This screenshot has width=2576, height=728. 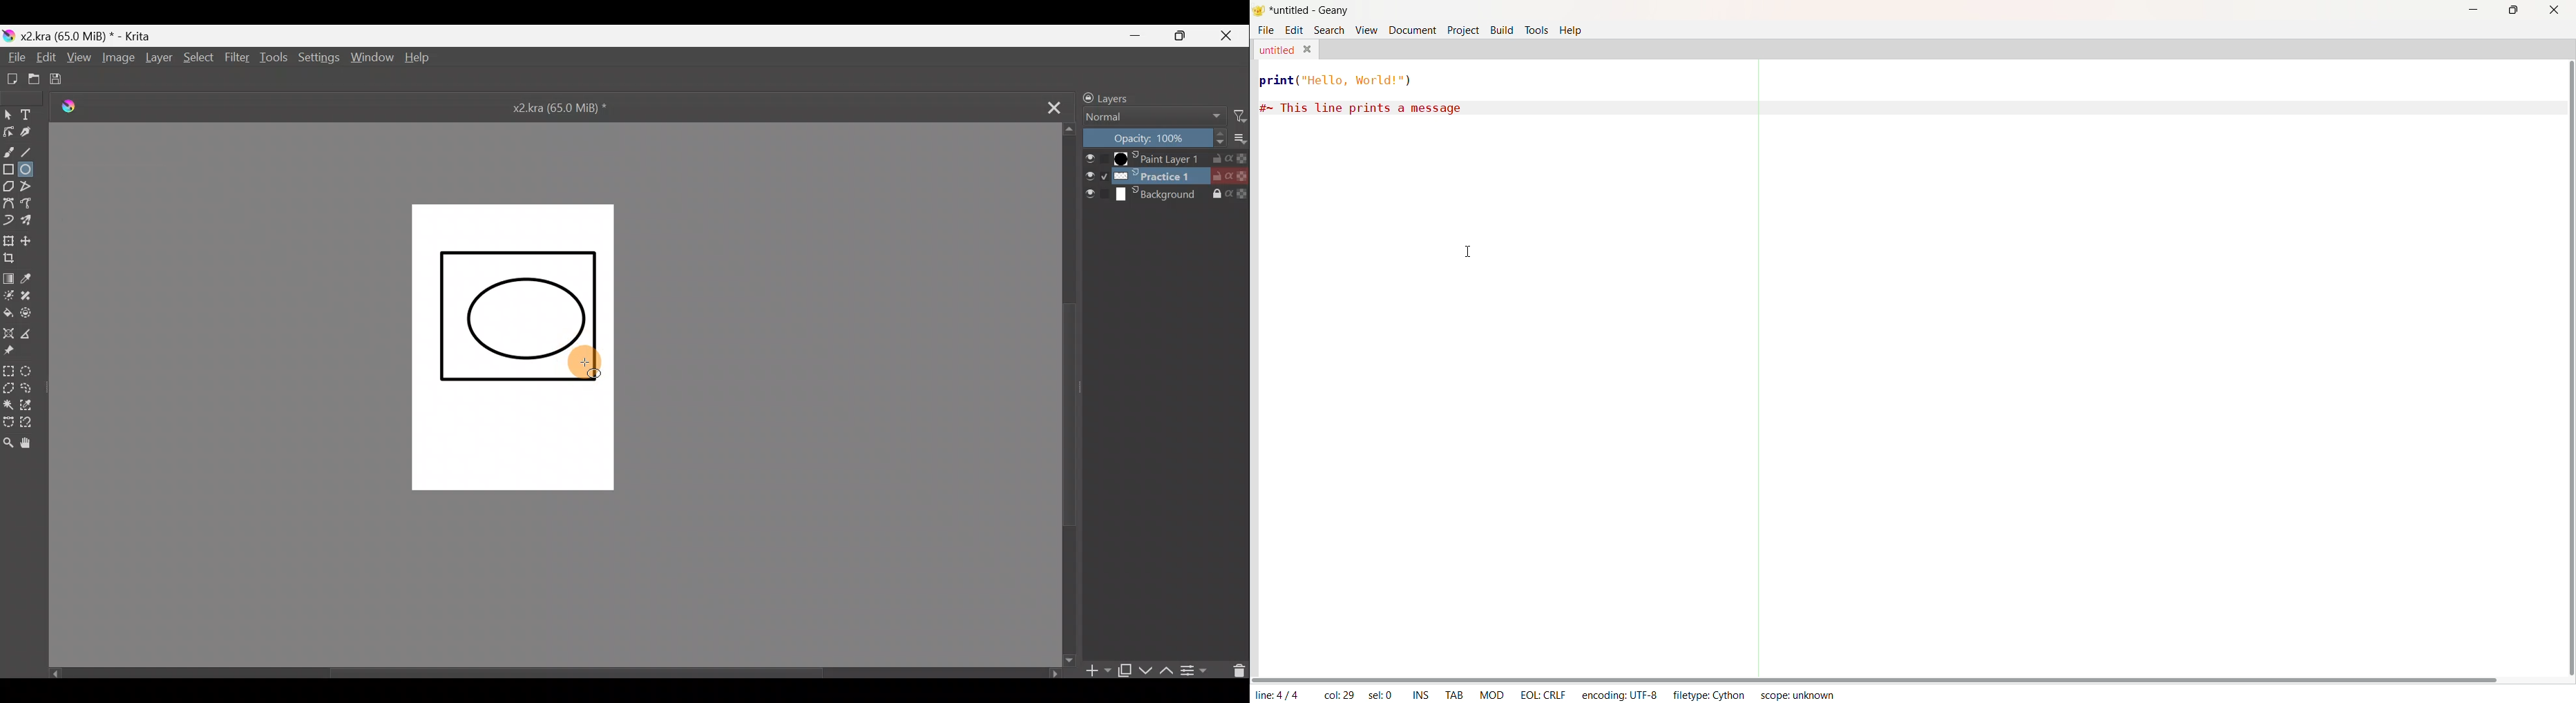 What do you see at coordinates (28, 388) in the screenshot?
I see `Freehand selection tool` at bounding box center [28, 388].